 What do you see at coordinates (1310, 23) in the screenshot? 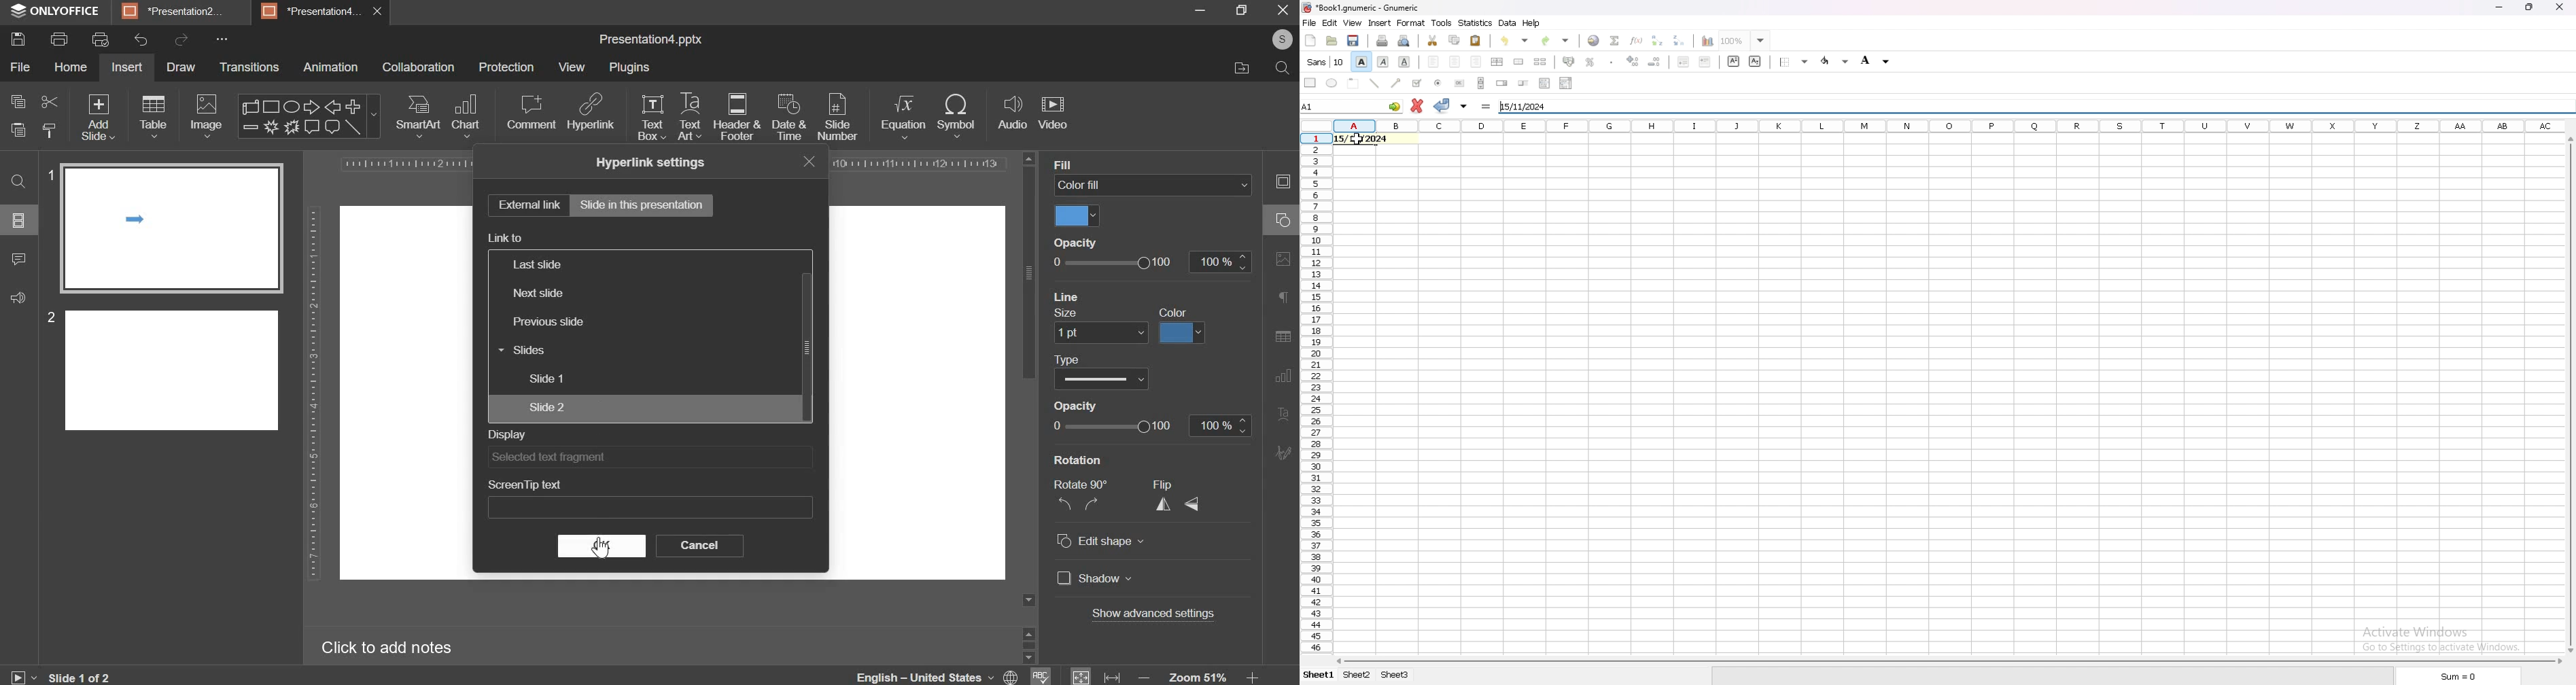
I see `file` at bounding box center [1310, 23].